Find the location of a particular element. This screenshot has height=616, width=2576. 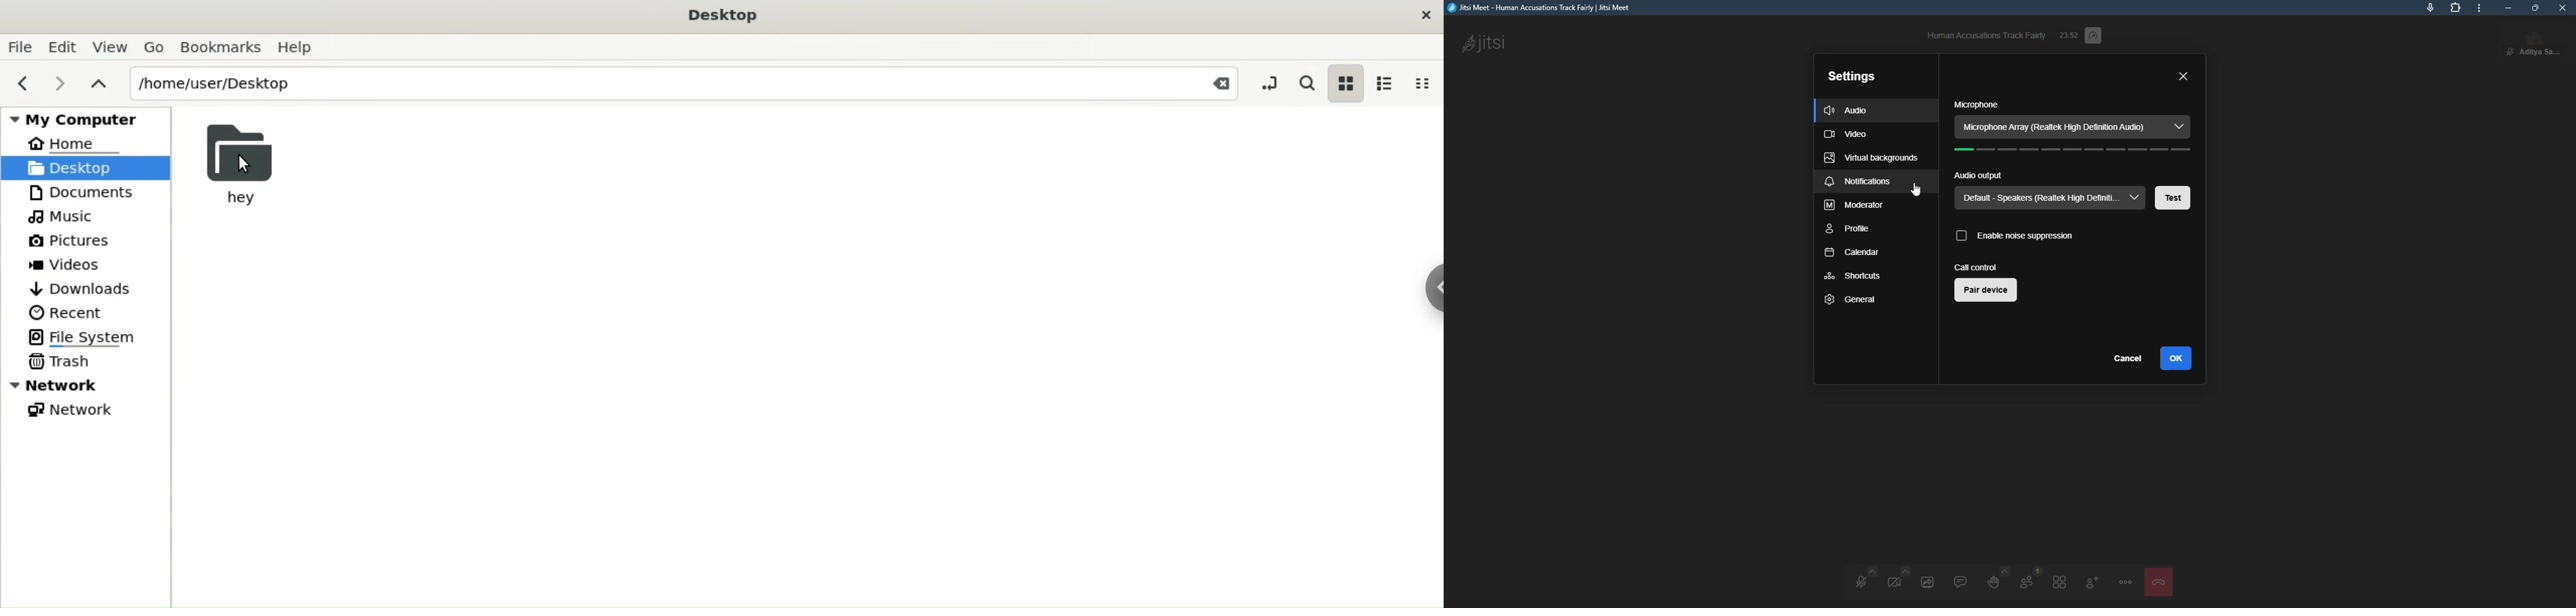

File System is located at coordinates (81, 337).